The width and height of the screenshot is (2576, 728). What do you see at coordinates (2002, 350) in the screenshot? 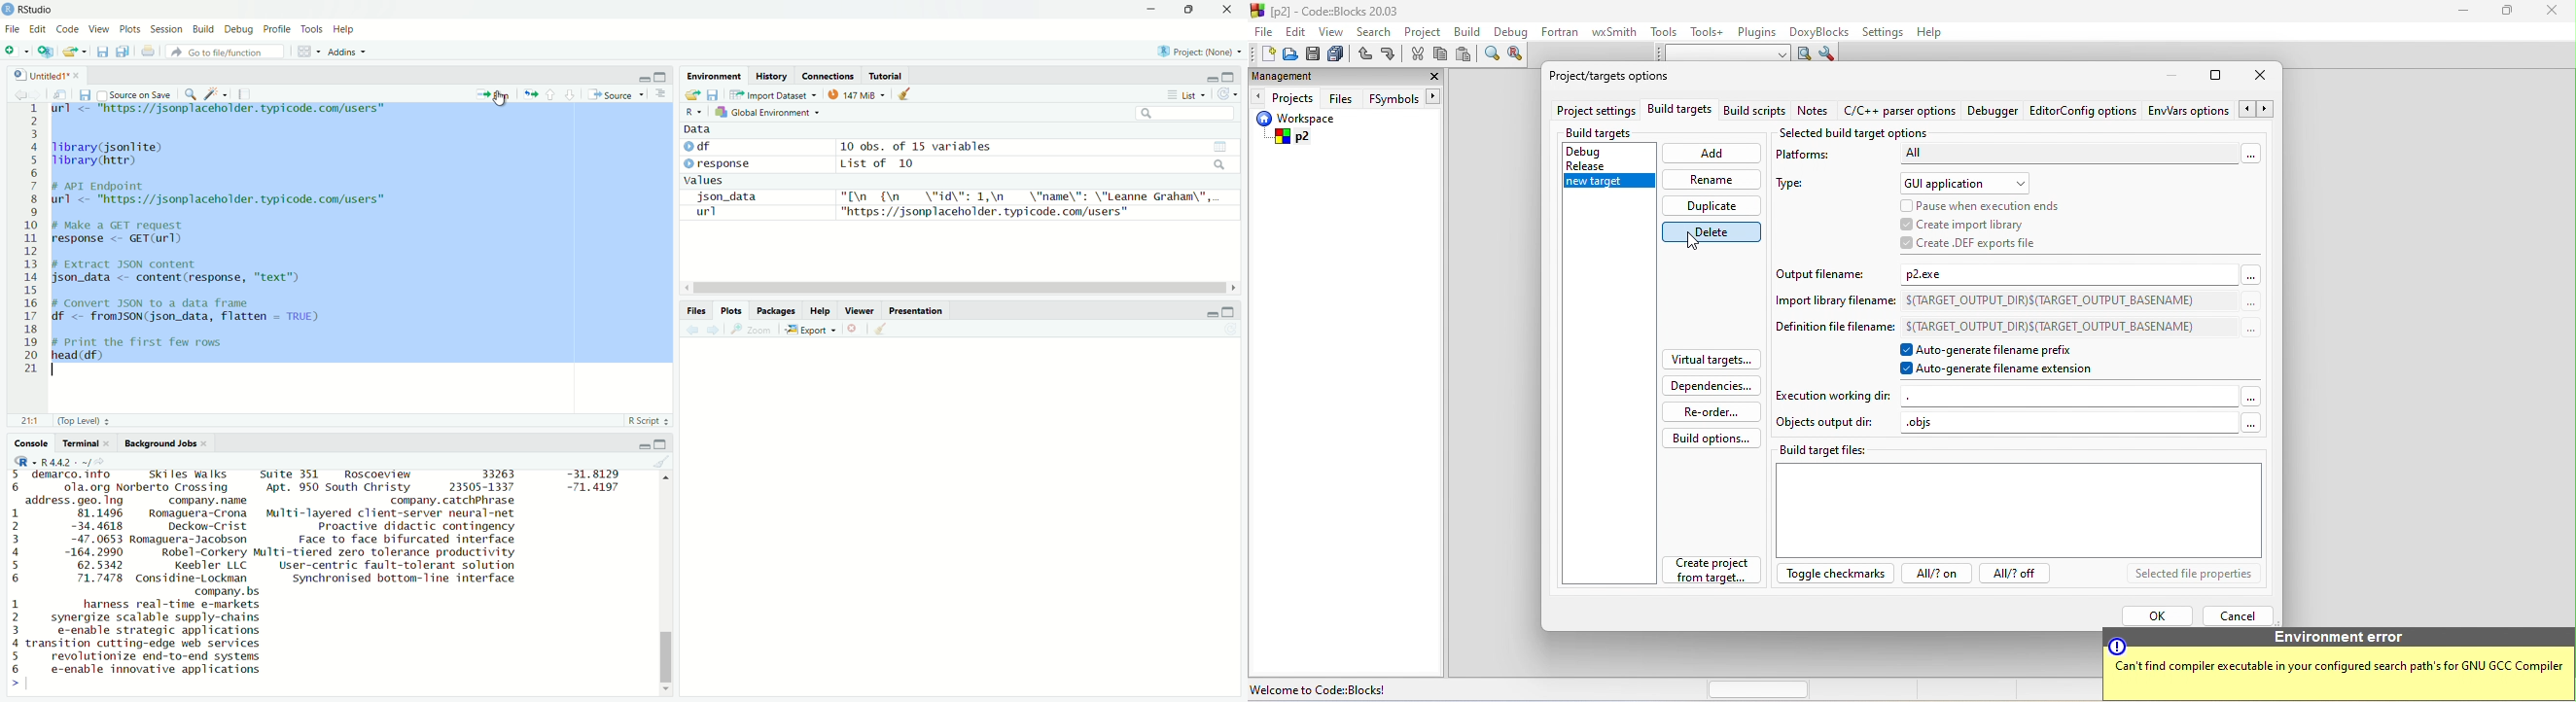
I see `auto generate filename prefex` at bounding box center [2002, 350].